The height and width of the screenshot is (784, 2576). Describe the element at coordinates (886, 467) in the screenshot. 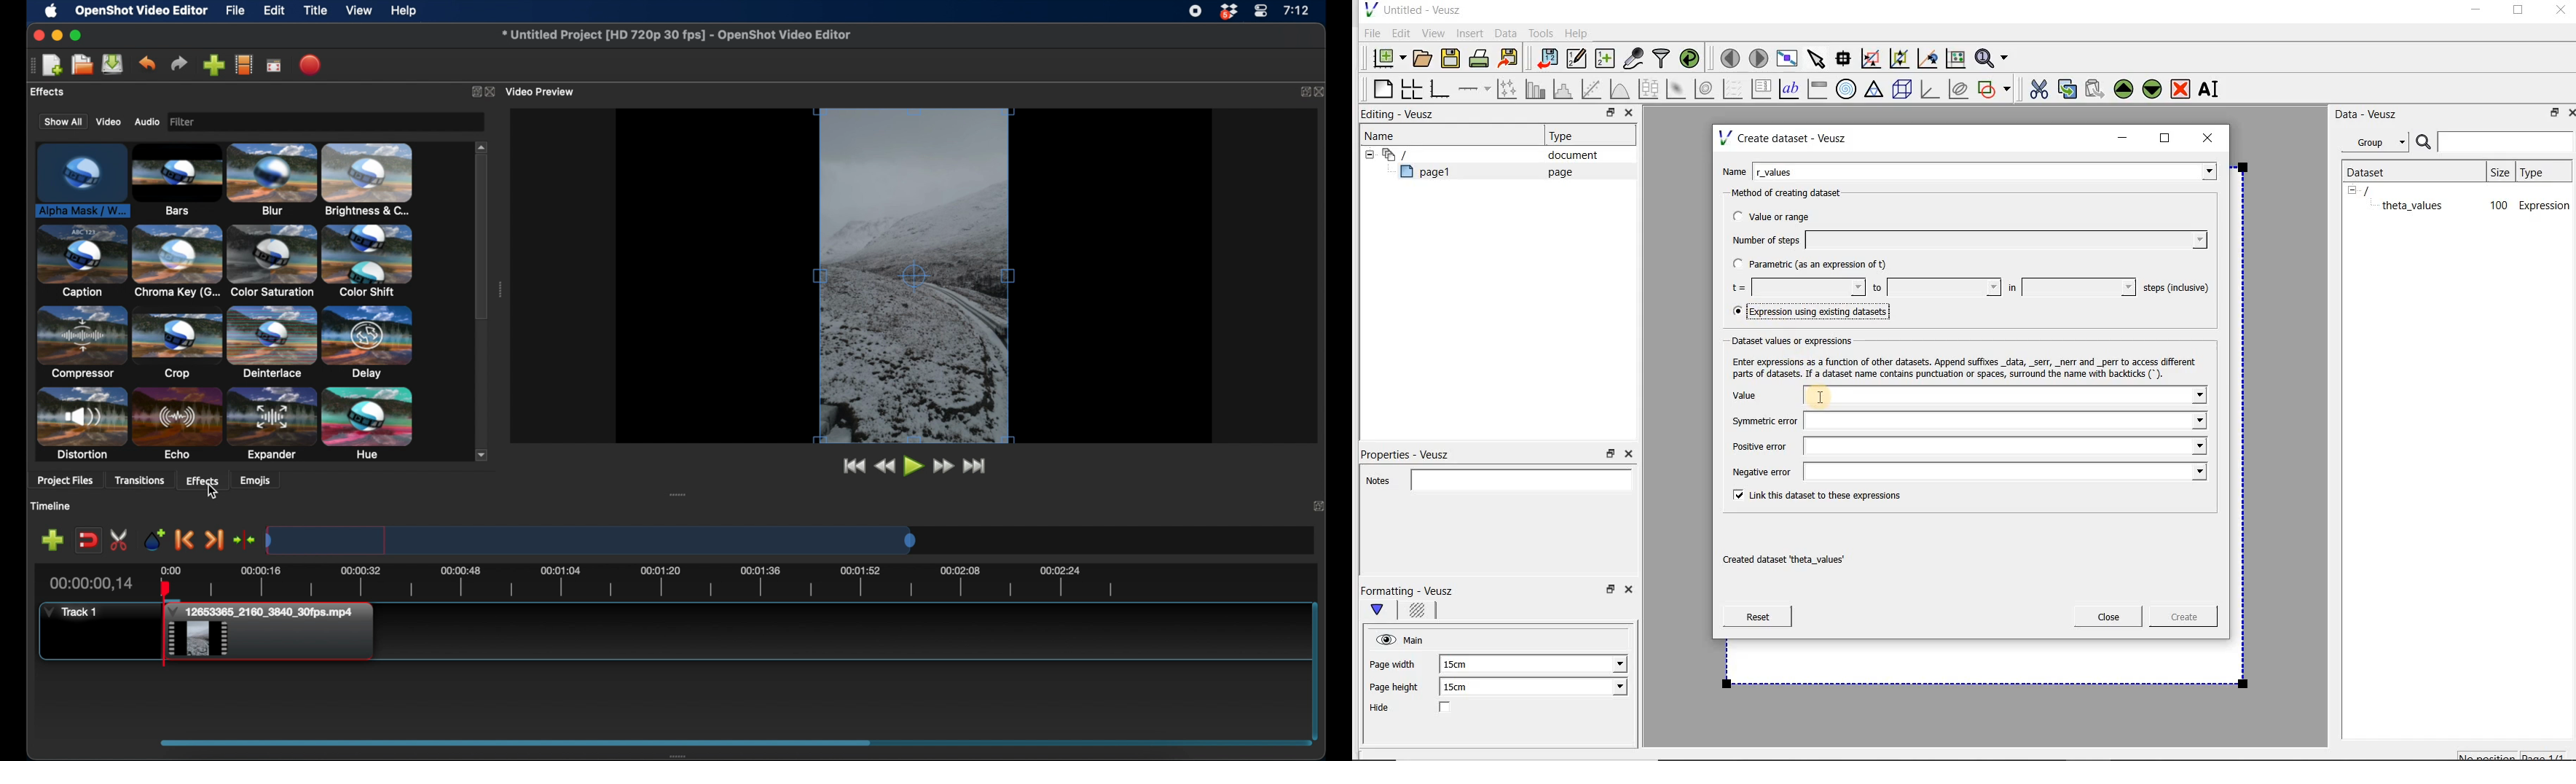

I see `rewind` at that location.